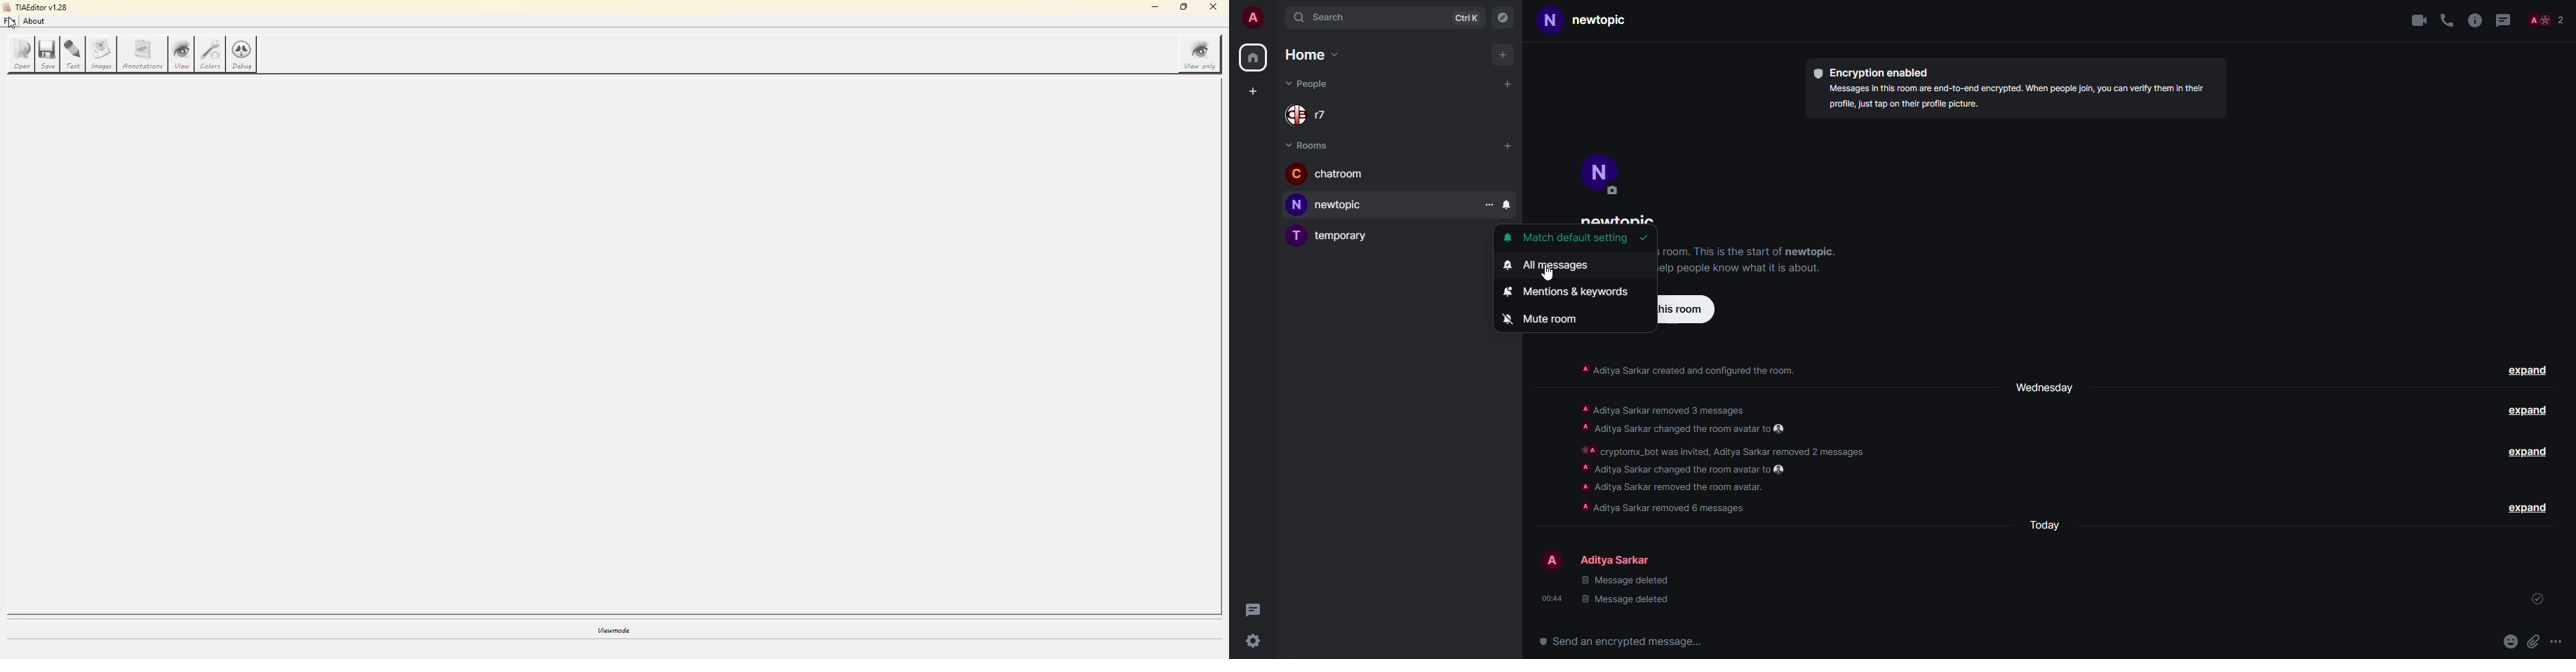 The height and width of the screenshot is (672, 2576). Describe the element at coordinates (2416, 22) in the screenshot. I see `video` at that location.